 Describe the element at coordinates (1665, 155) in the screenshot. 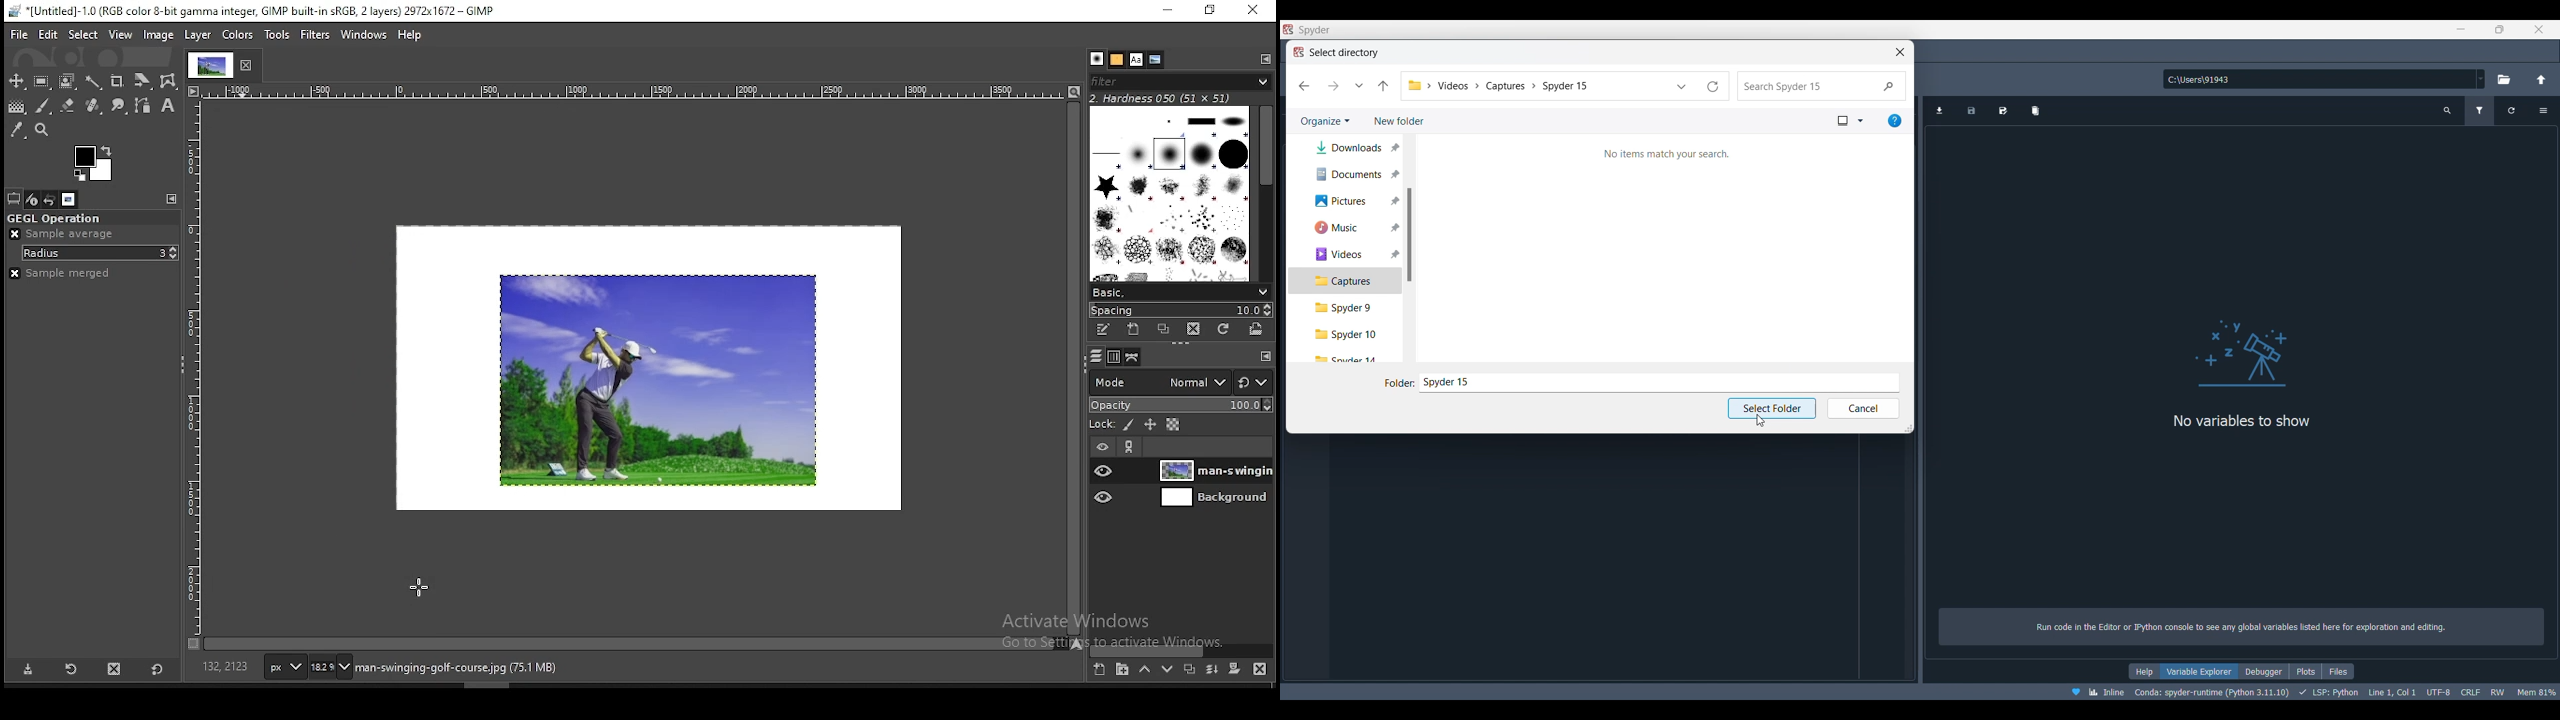

I see `Folder description` at that location.